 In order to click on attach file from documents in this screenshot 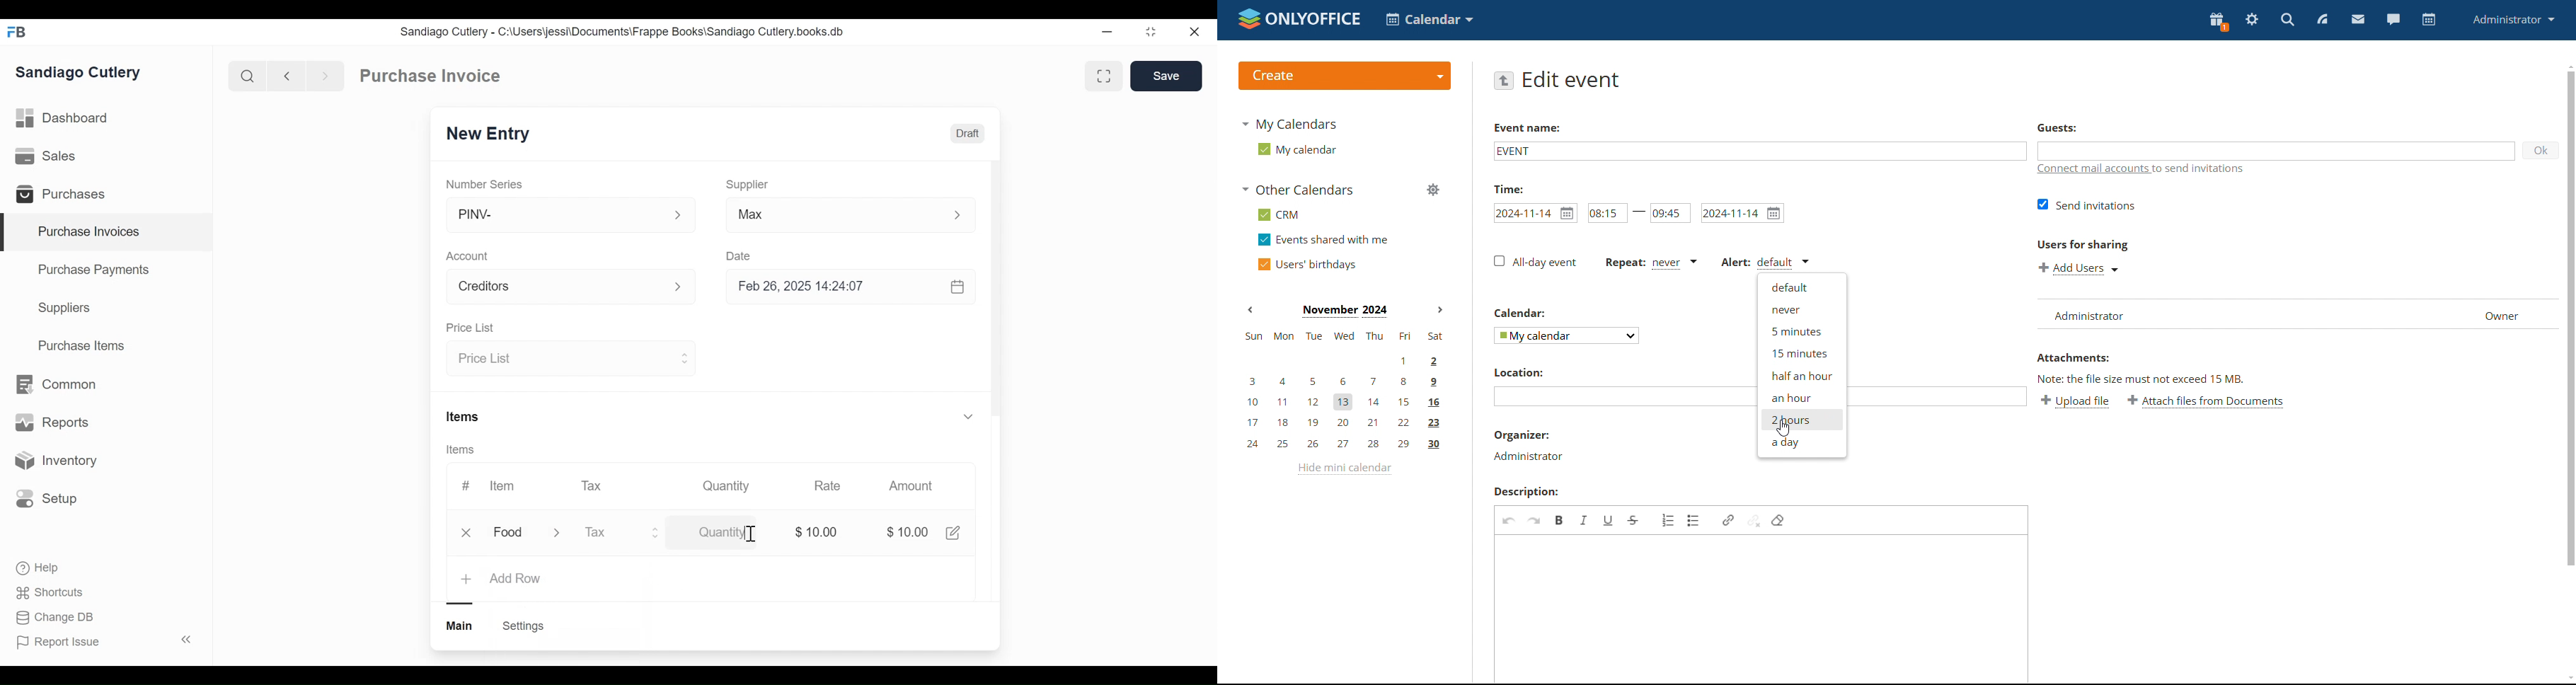, I will do `click(2205, 402)`.